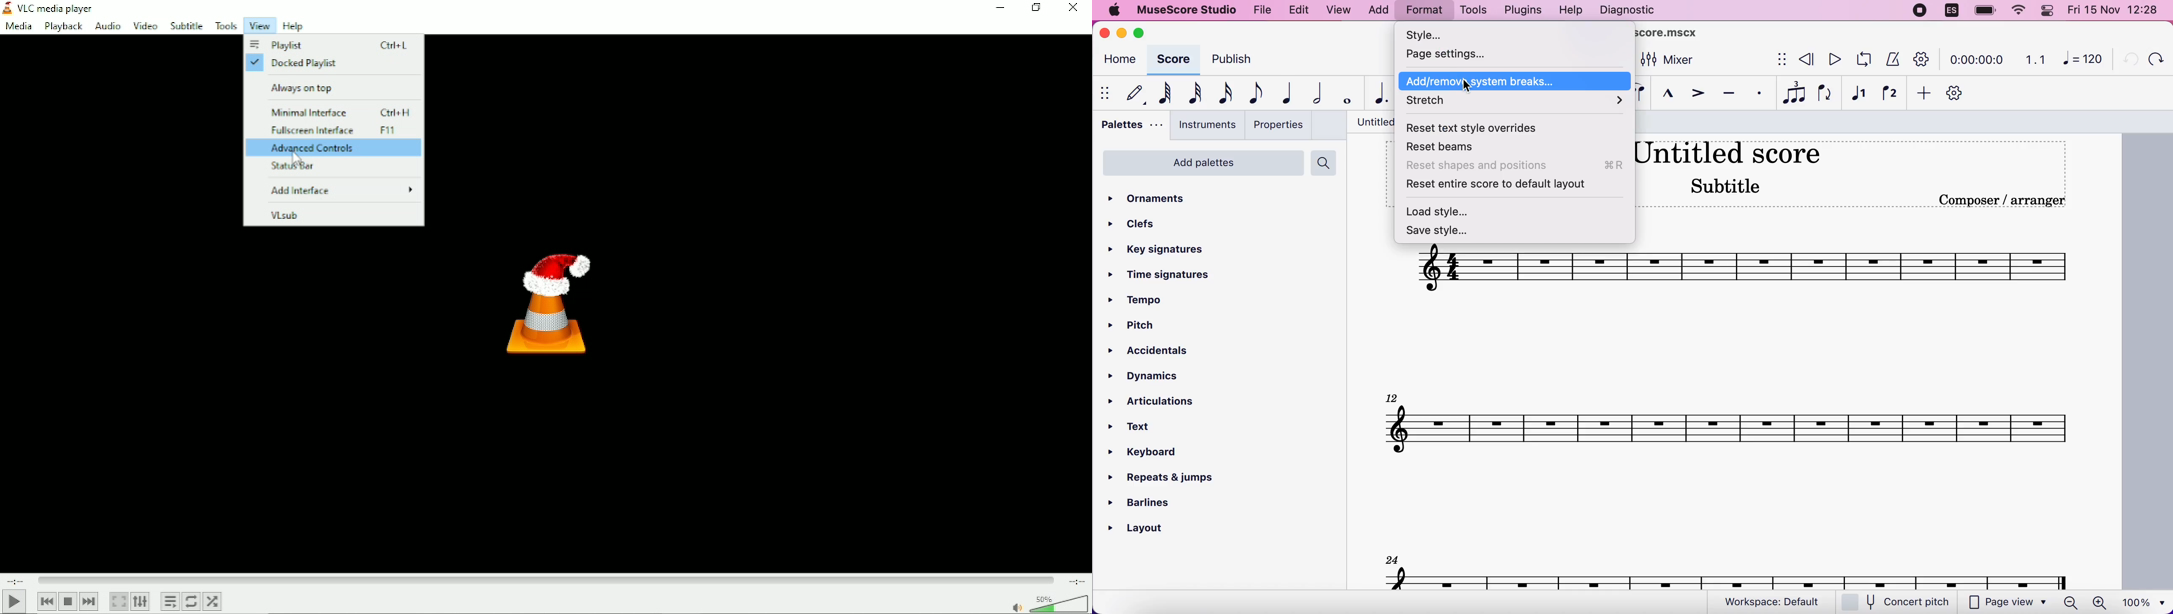 This screenshot has height=616, width=2184. I want to click on marcatto, so click(1665, 96).